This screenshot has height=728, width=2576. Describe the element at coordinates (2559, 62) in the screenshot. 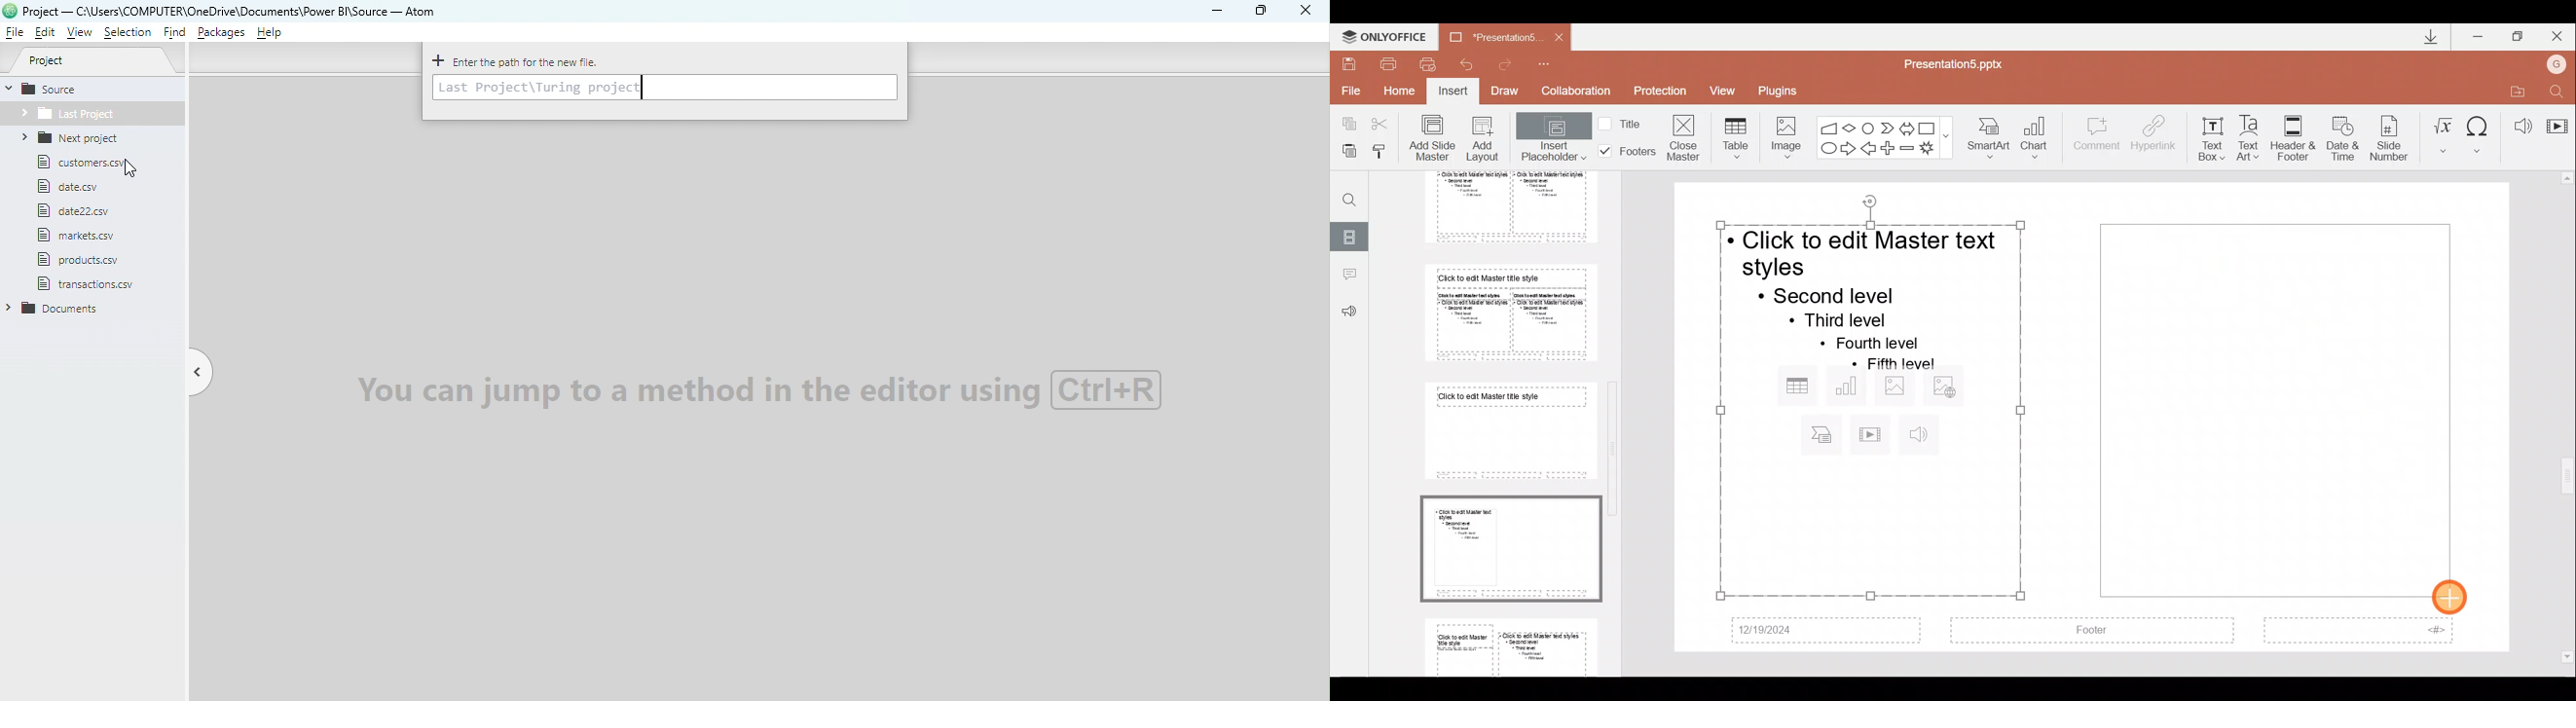

I see `Account name` at that location.